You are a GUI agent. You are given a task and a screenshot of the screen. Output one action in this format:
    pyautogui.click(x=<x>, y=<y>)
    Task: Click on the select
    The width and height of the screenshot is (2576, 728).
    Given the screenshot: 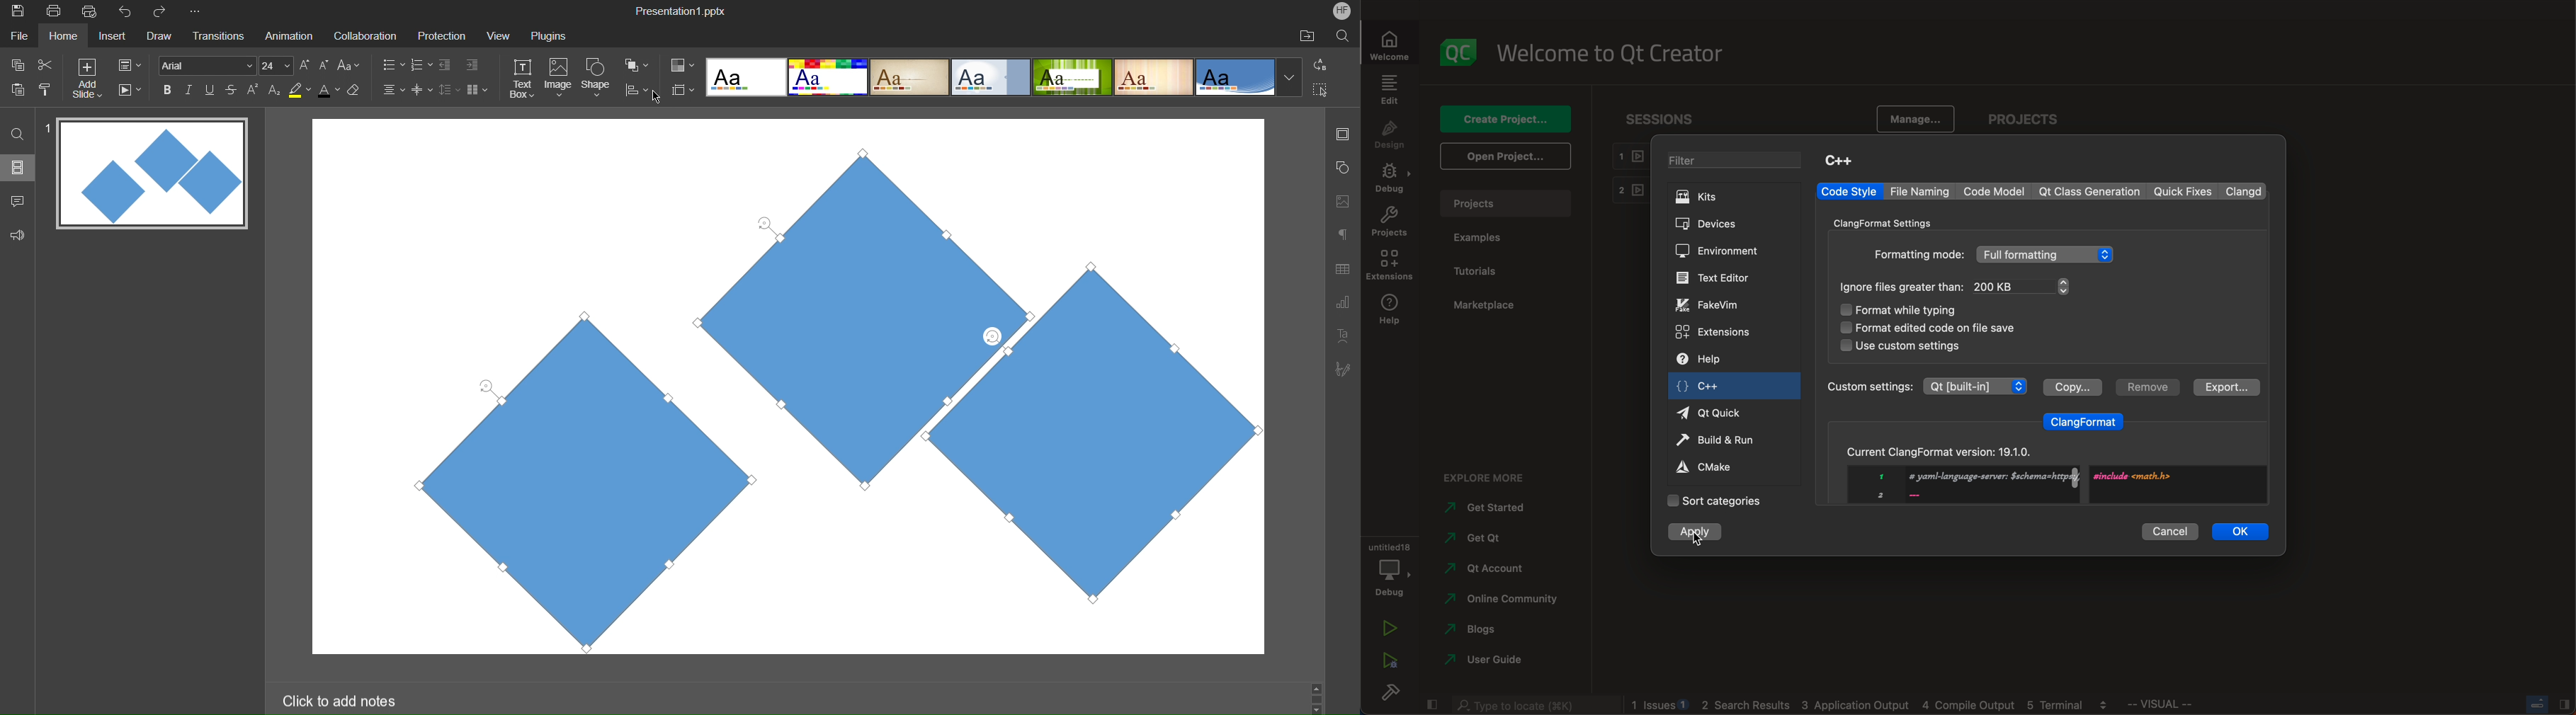 What is the action you would take?
    pyautogui.click(x=1326, y=92)
    